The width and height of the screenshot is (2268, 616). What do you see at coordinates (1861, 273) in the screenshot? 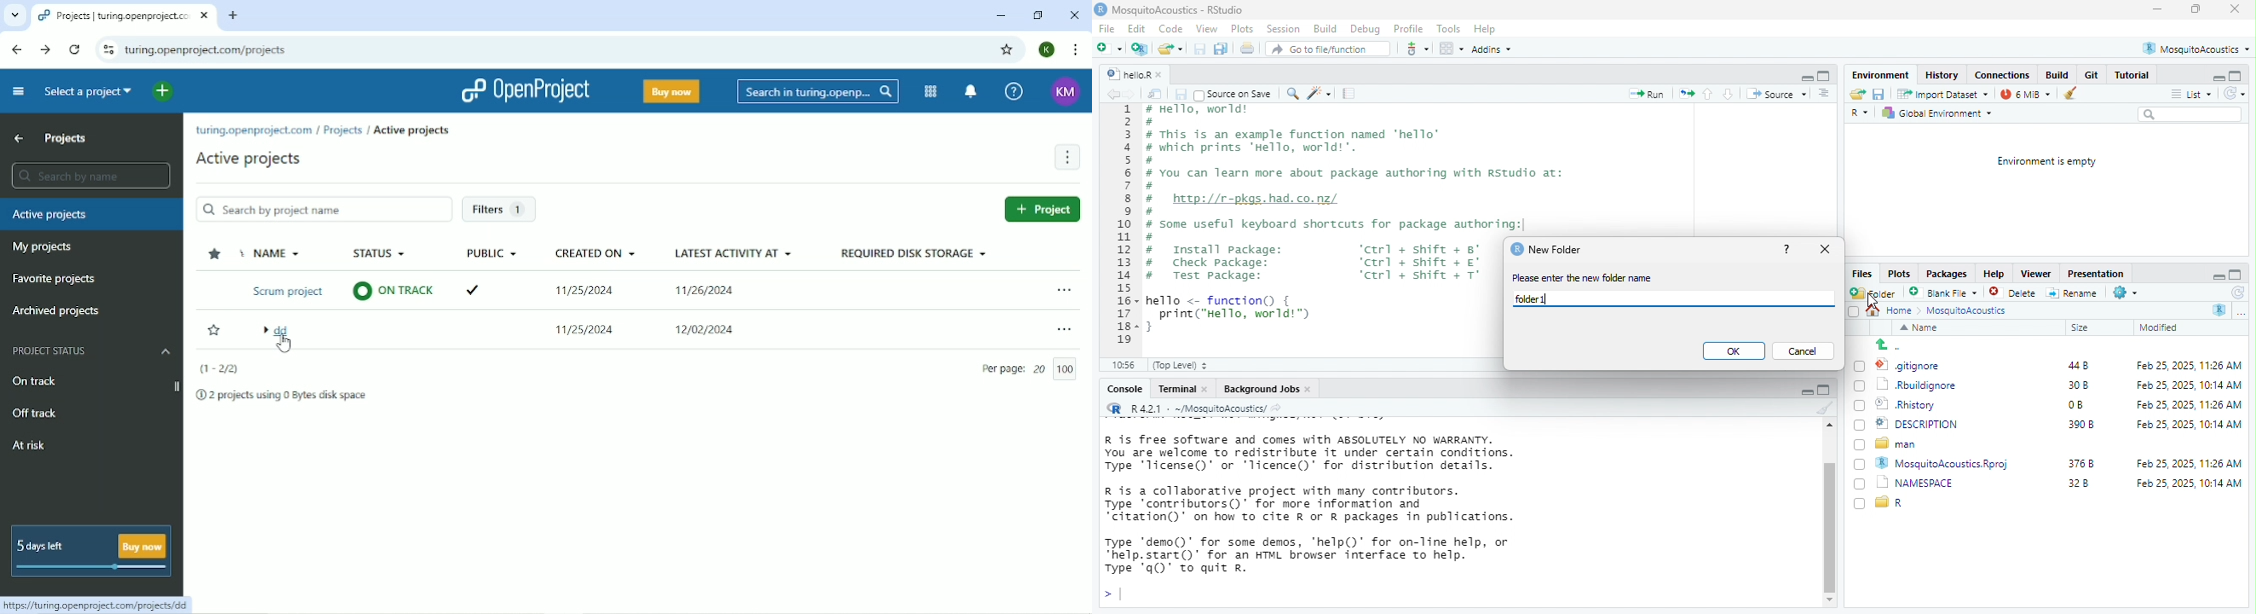
I see `Files` at bounding box center [1861, 273].